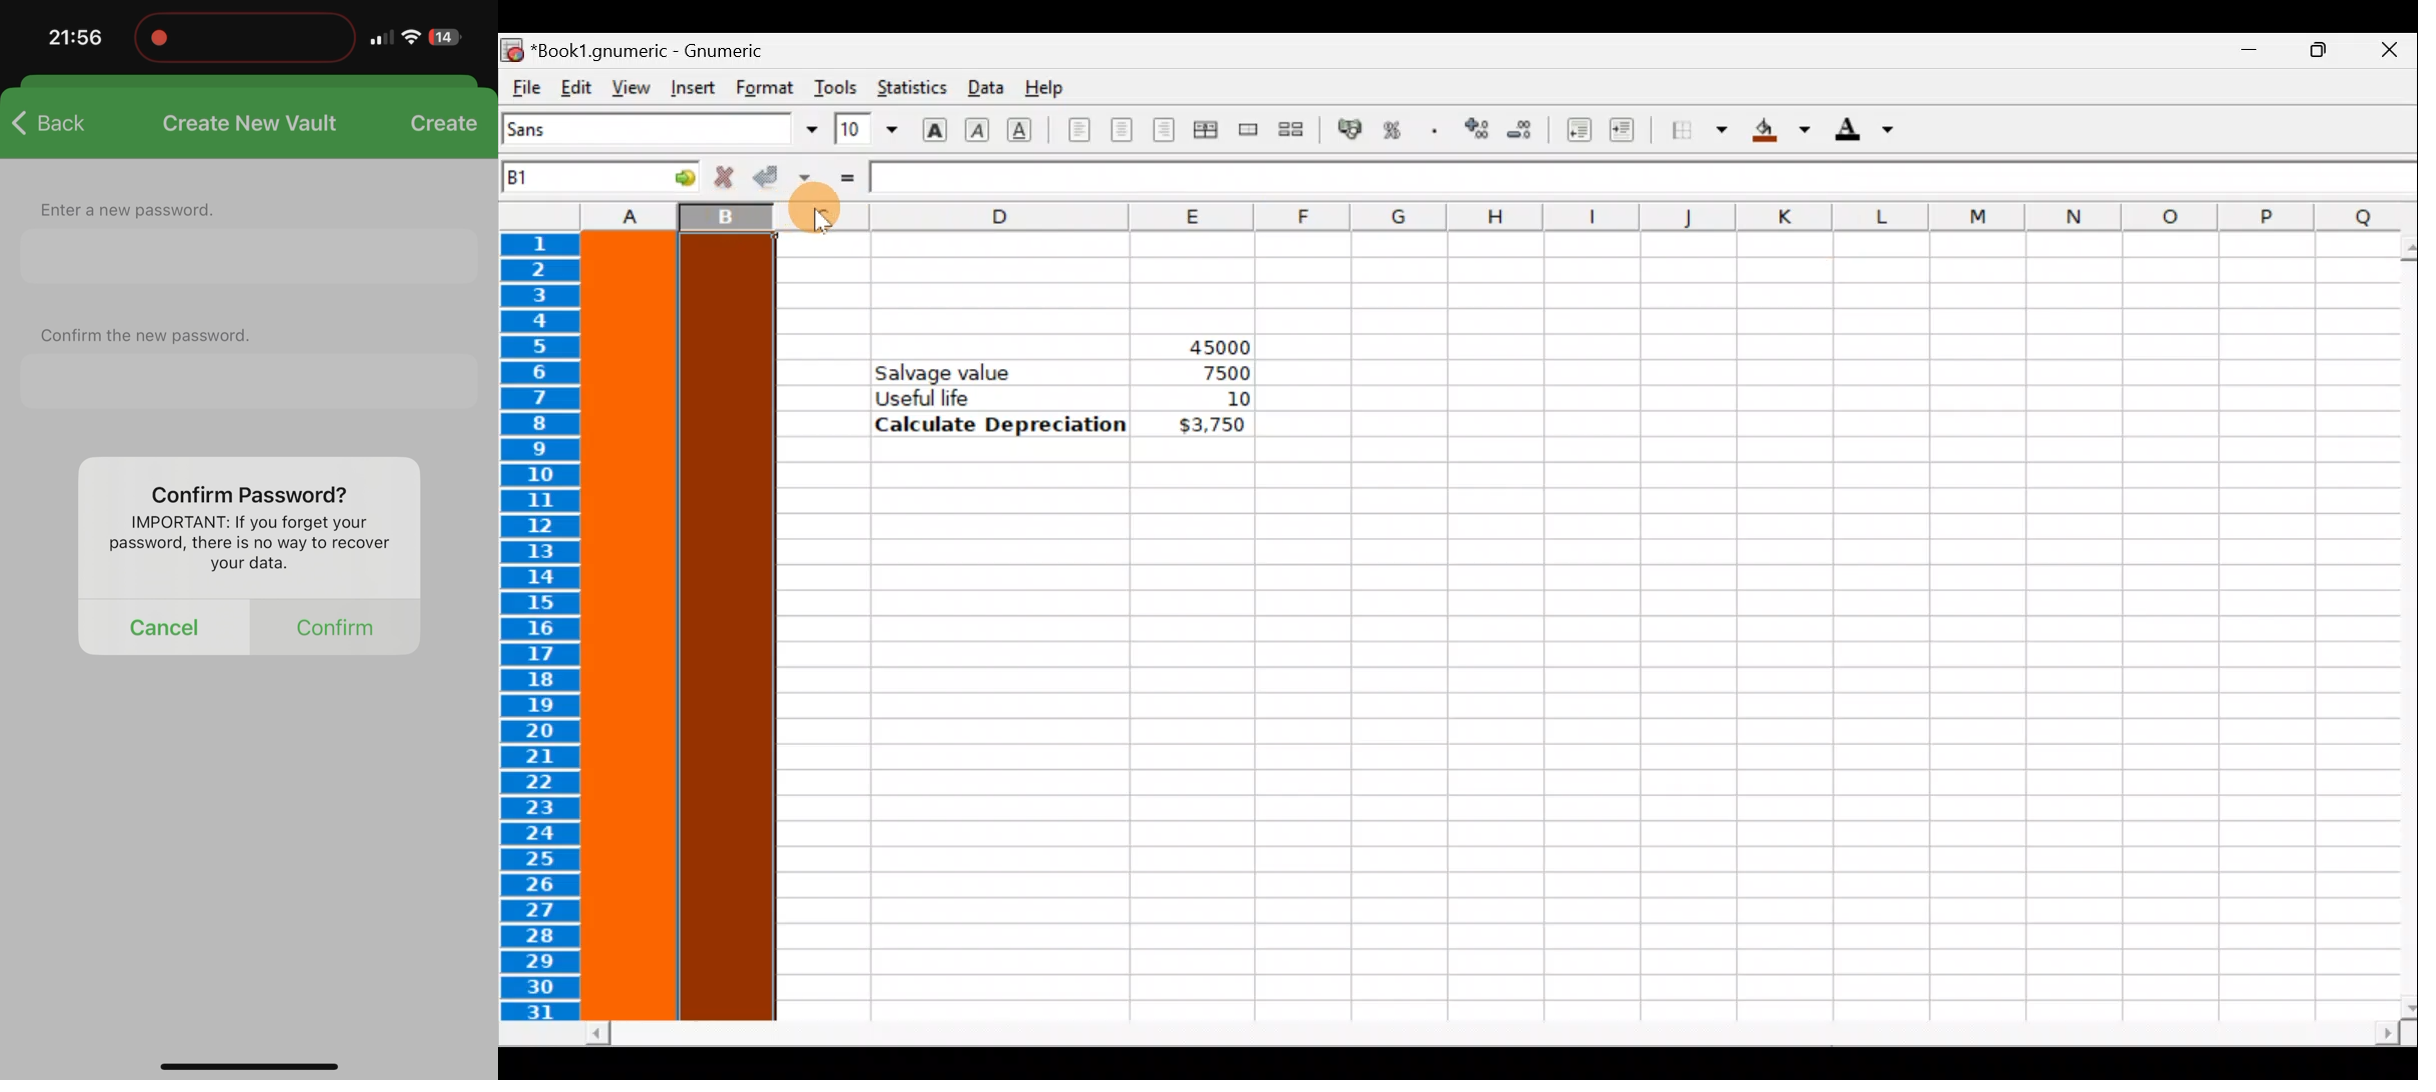 The image size is (2436, 1092). What do you see at coordinates (955, 371) in the screenshot?
I see `Salvage value` at bounding box center [955, 371].